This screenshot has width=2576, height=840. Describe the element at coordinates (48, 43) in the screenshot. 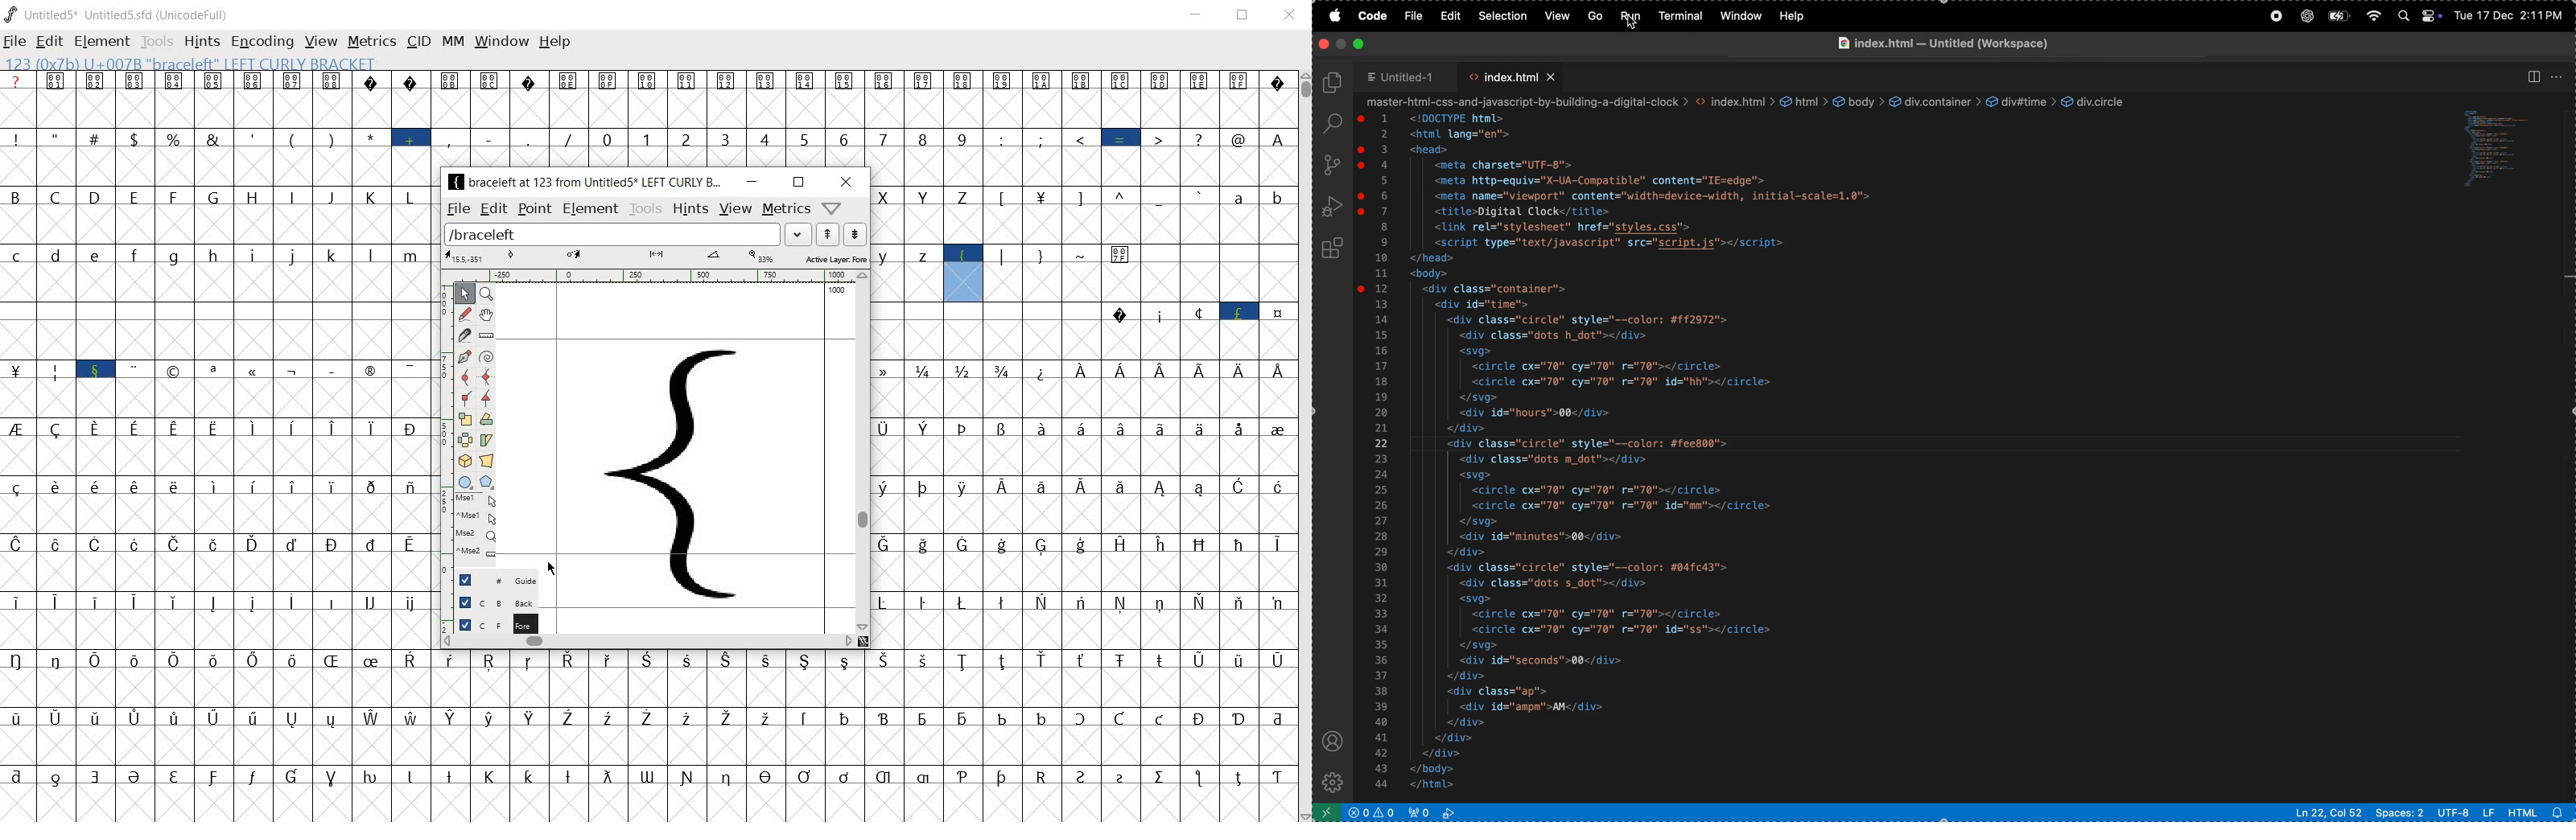

I see `edit` at that location.